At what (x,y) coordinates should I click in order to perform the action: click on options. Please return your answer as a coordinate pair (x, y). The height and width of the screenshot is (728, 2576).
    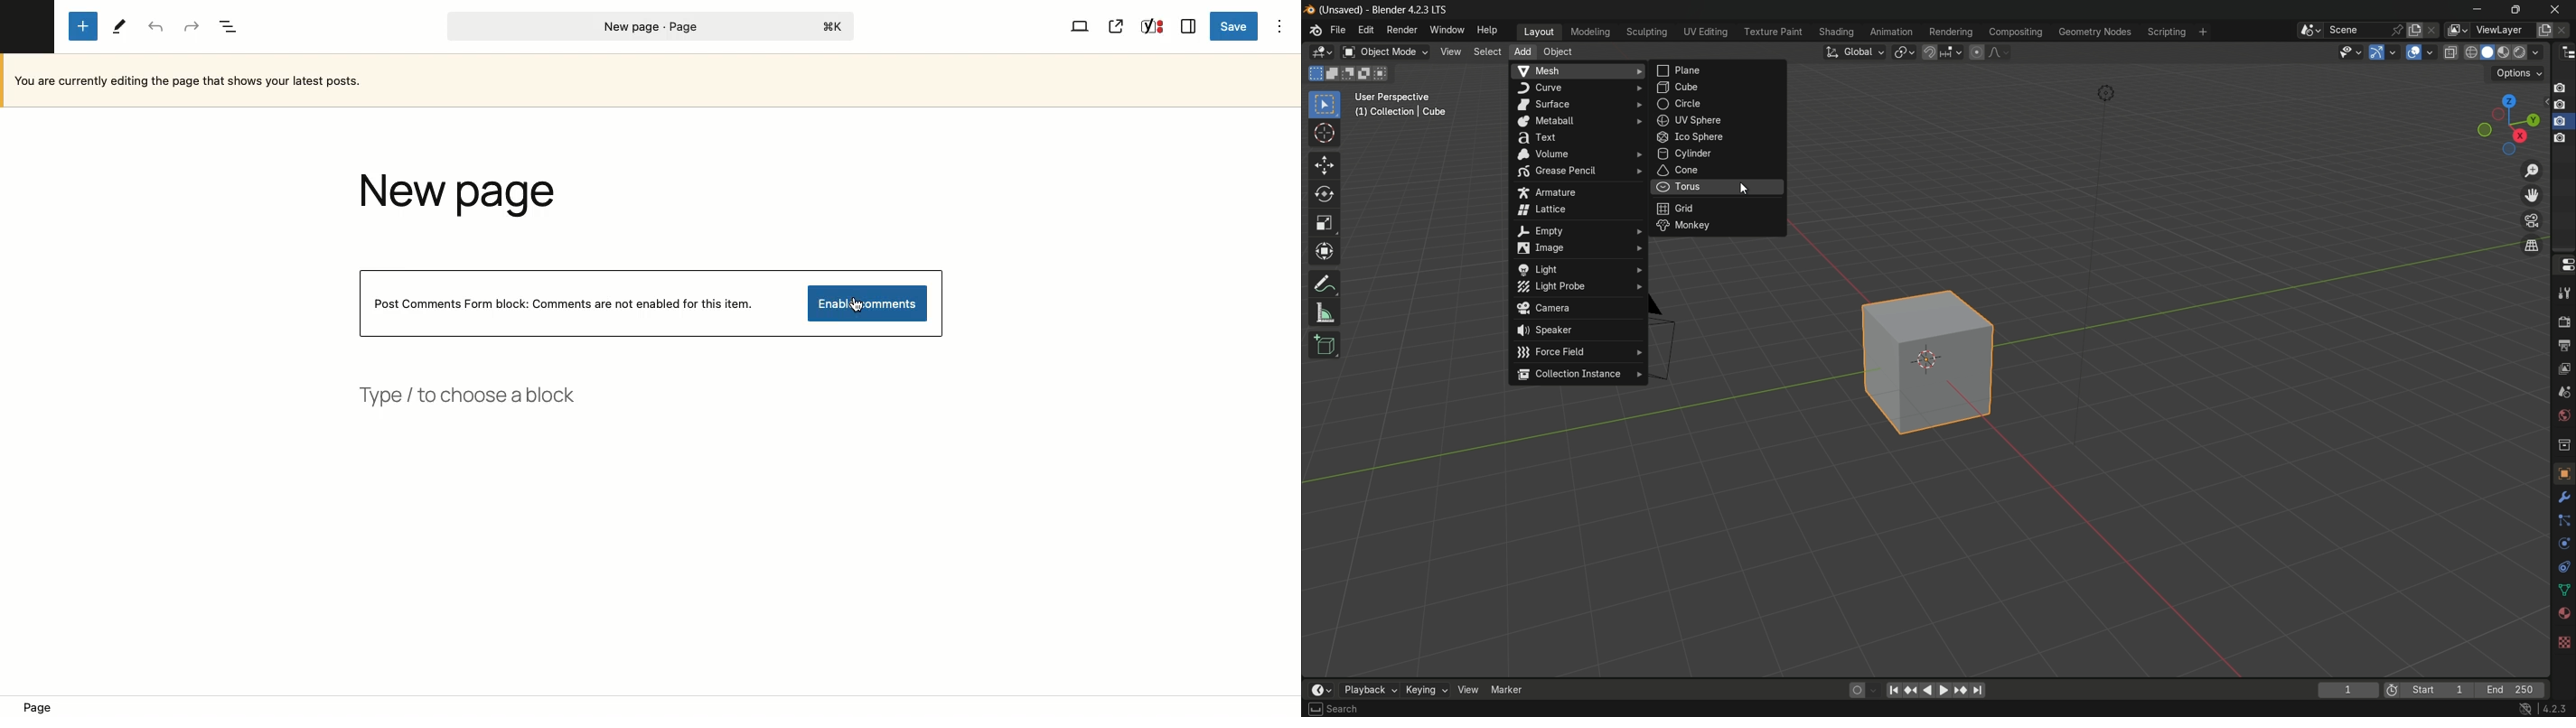
    Looking at the image, I should click on (2519, 74).